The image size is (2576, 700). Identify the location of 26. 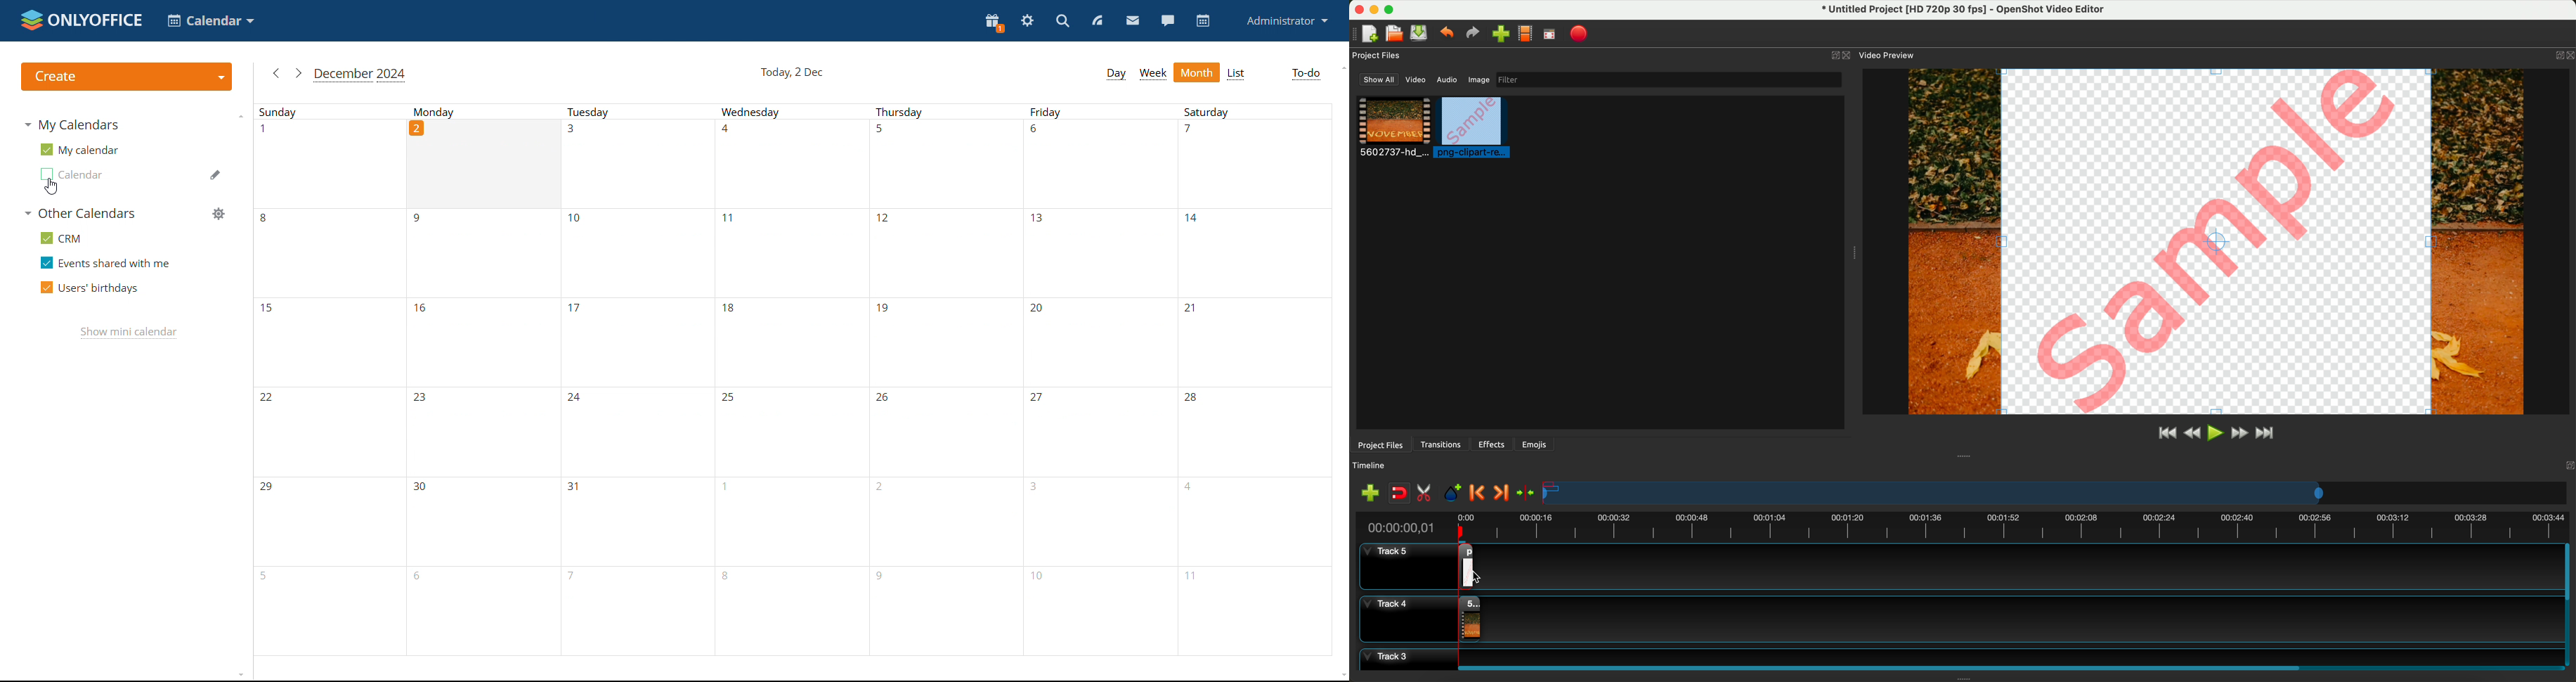
(947, 434).